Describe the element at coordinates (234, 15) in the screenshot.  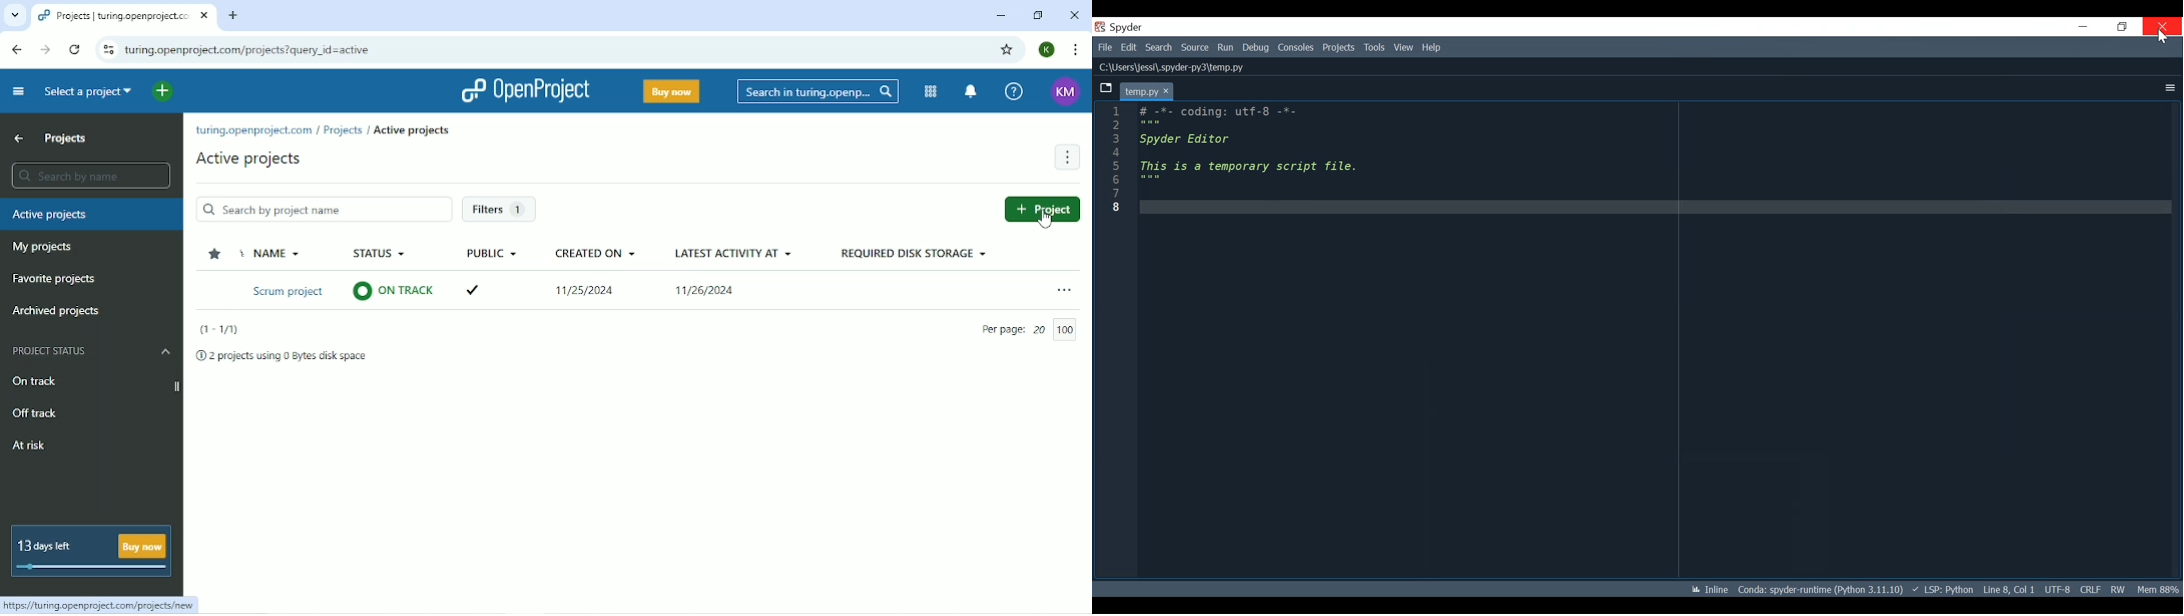
I see `New tab` at that location.